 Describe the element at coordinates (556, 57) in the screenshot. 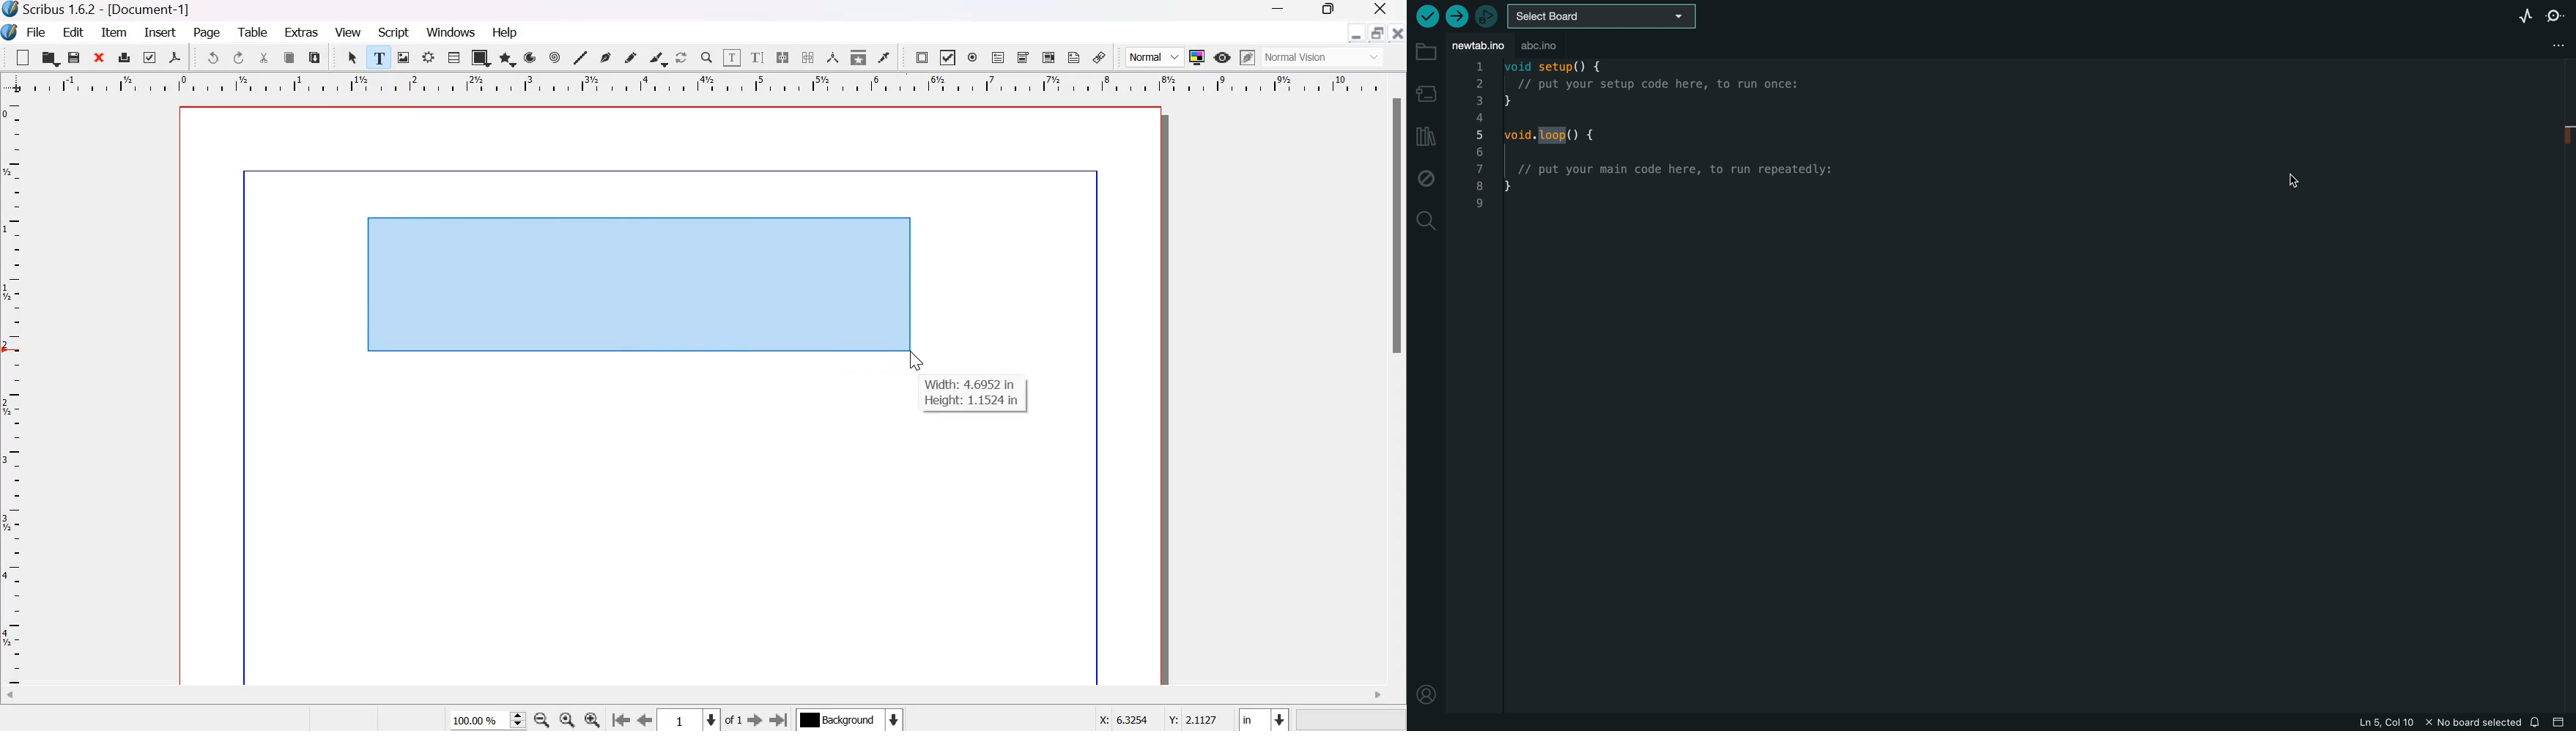

I see `spiral` at that location.